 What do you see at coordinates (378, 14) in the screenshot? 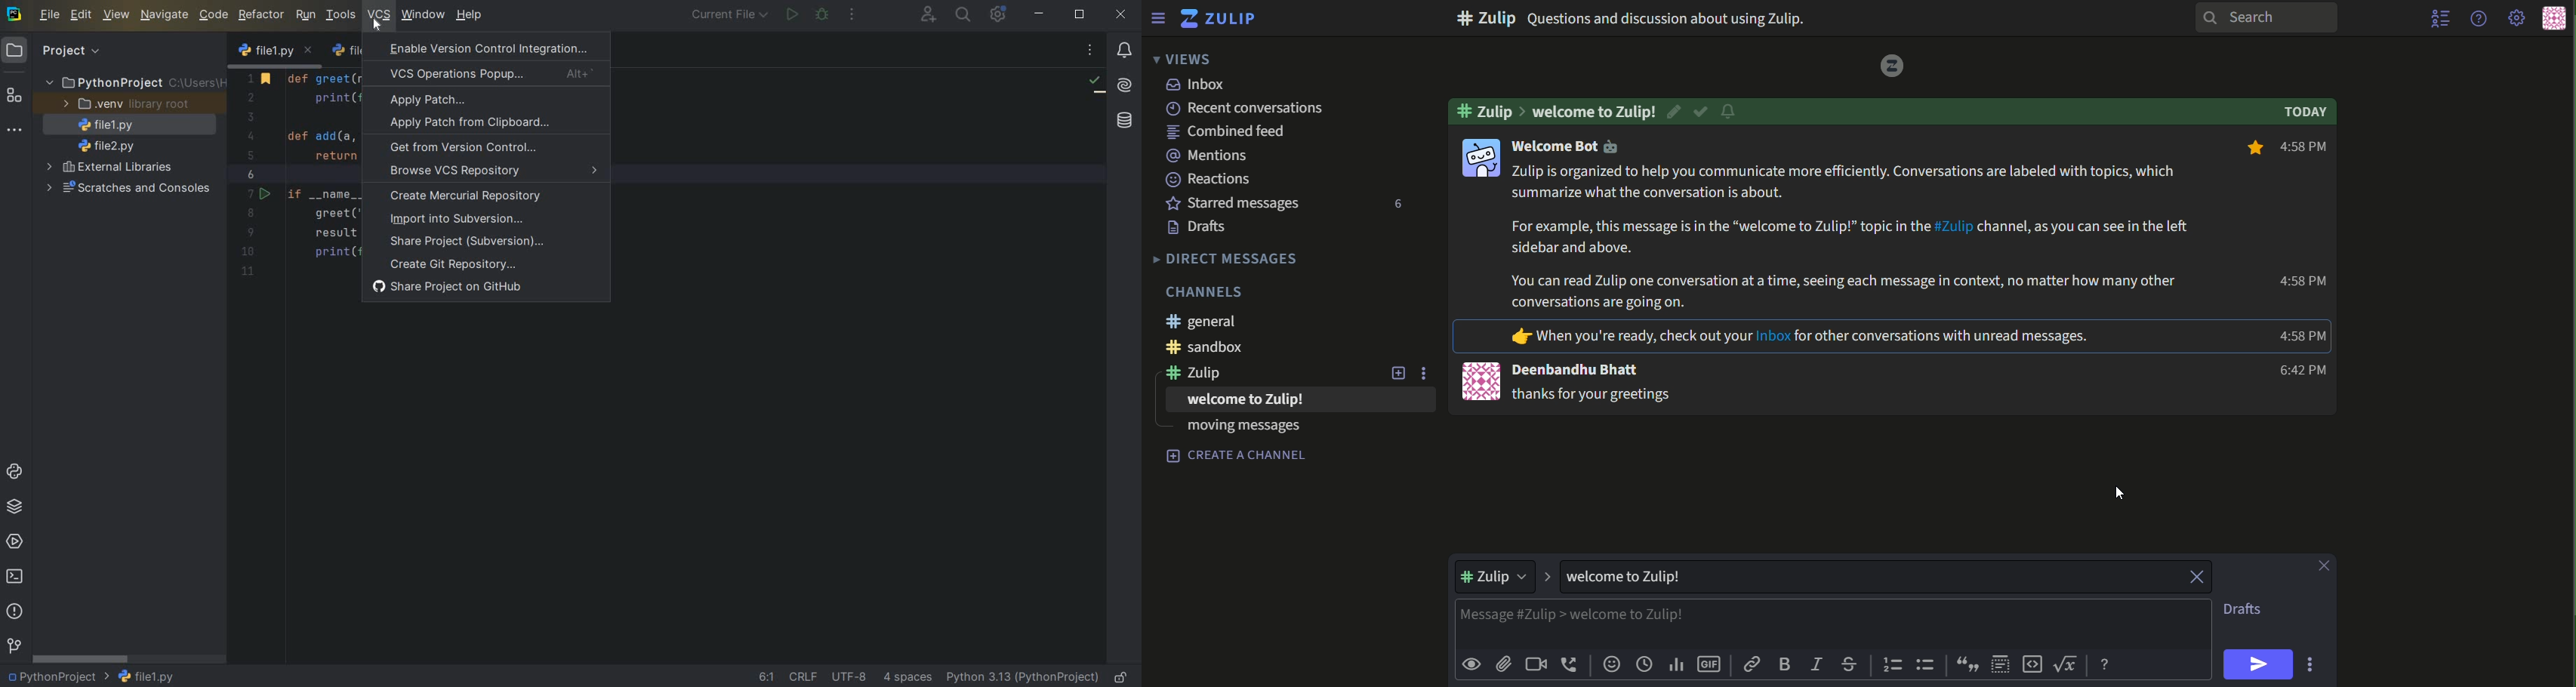
I see `vcs` at bounding box center [378, 14].